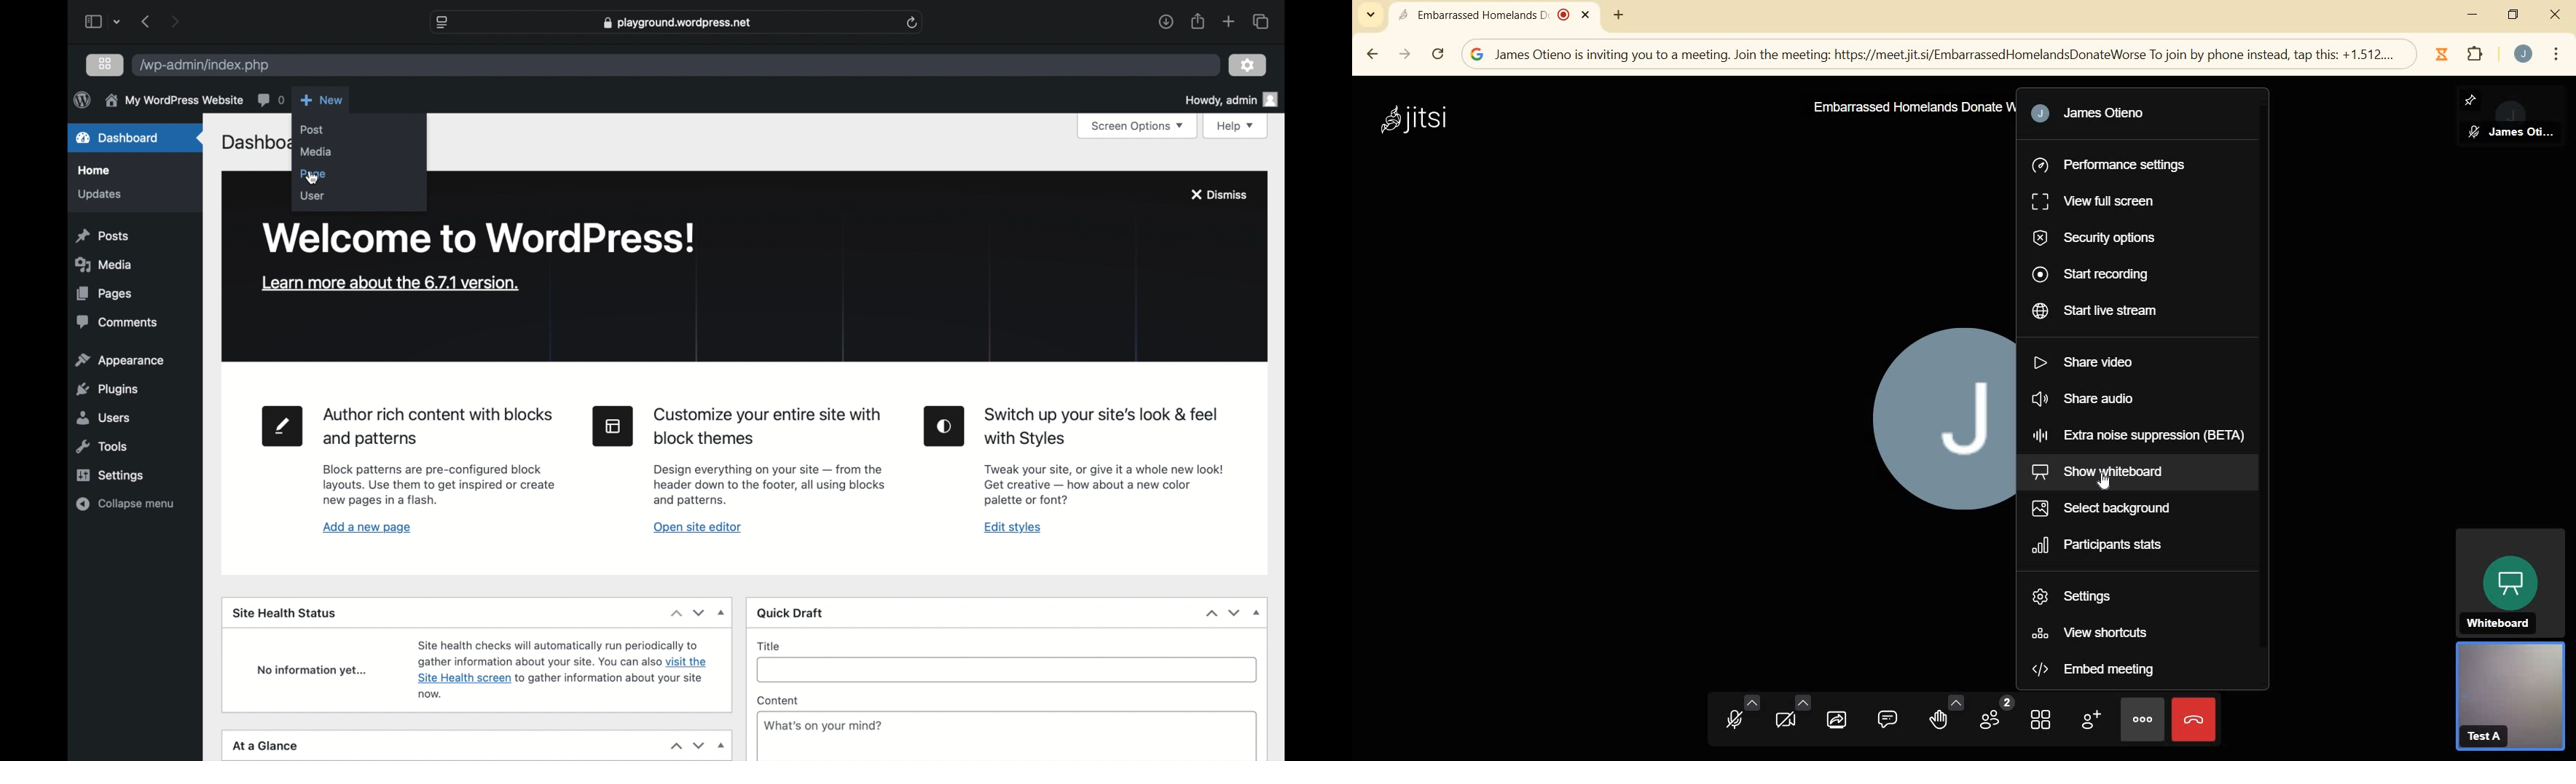 This screenshot has height=784, width=2576. Describe the element at coordinates (823, 725) in the screenshot. I see `what's on your mind?` at that location.